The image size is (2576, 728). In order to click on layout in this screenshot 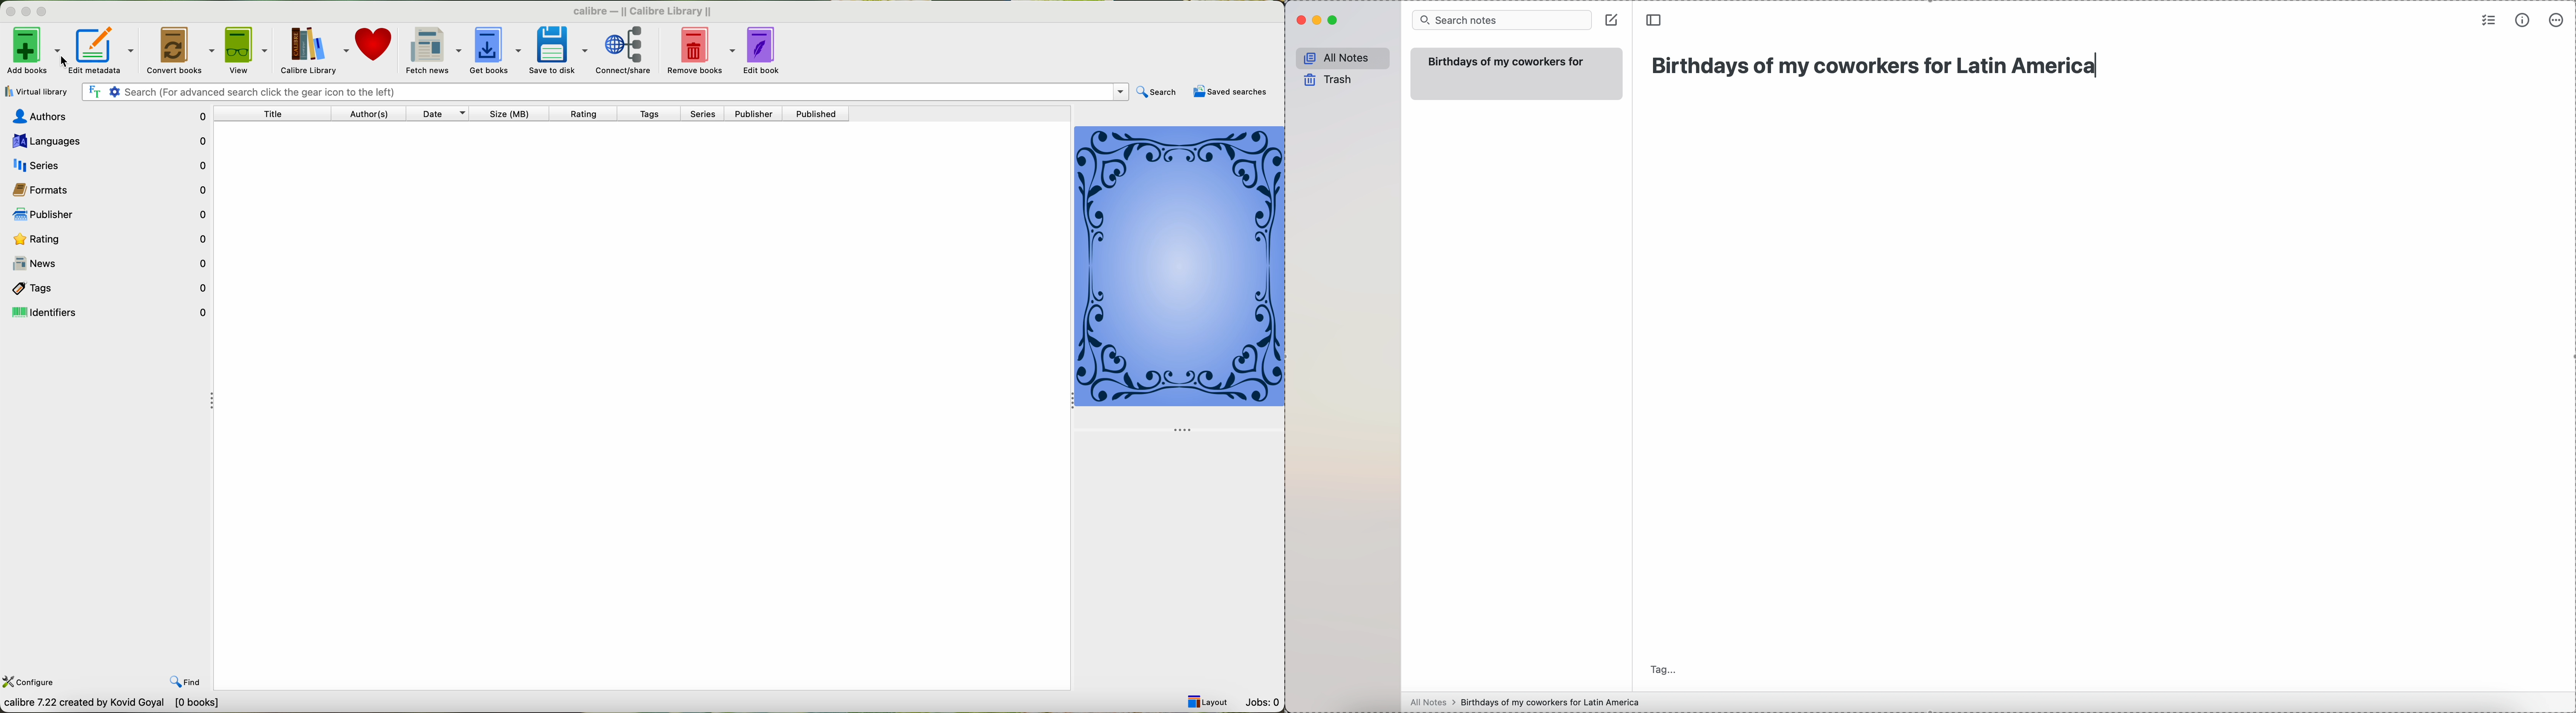, I will do `click(1208, 702)`.